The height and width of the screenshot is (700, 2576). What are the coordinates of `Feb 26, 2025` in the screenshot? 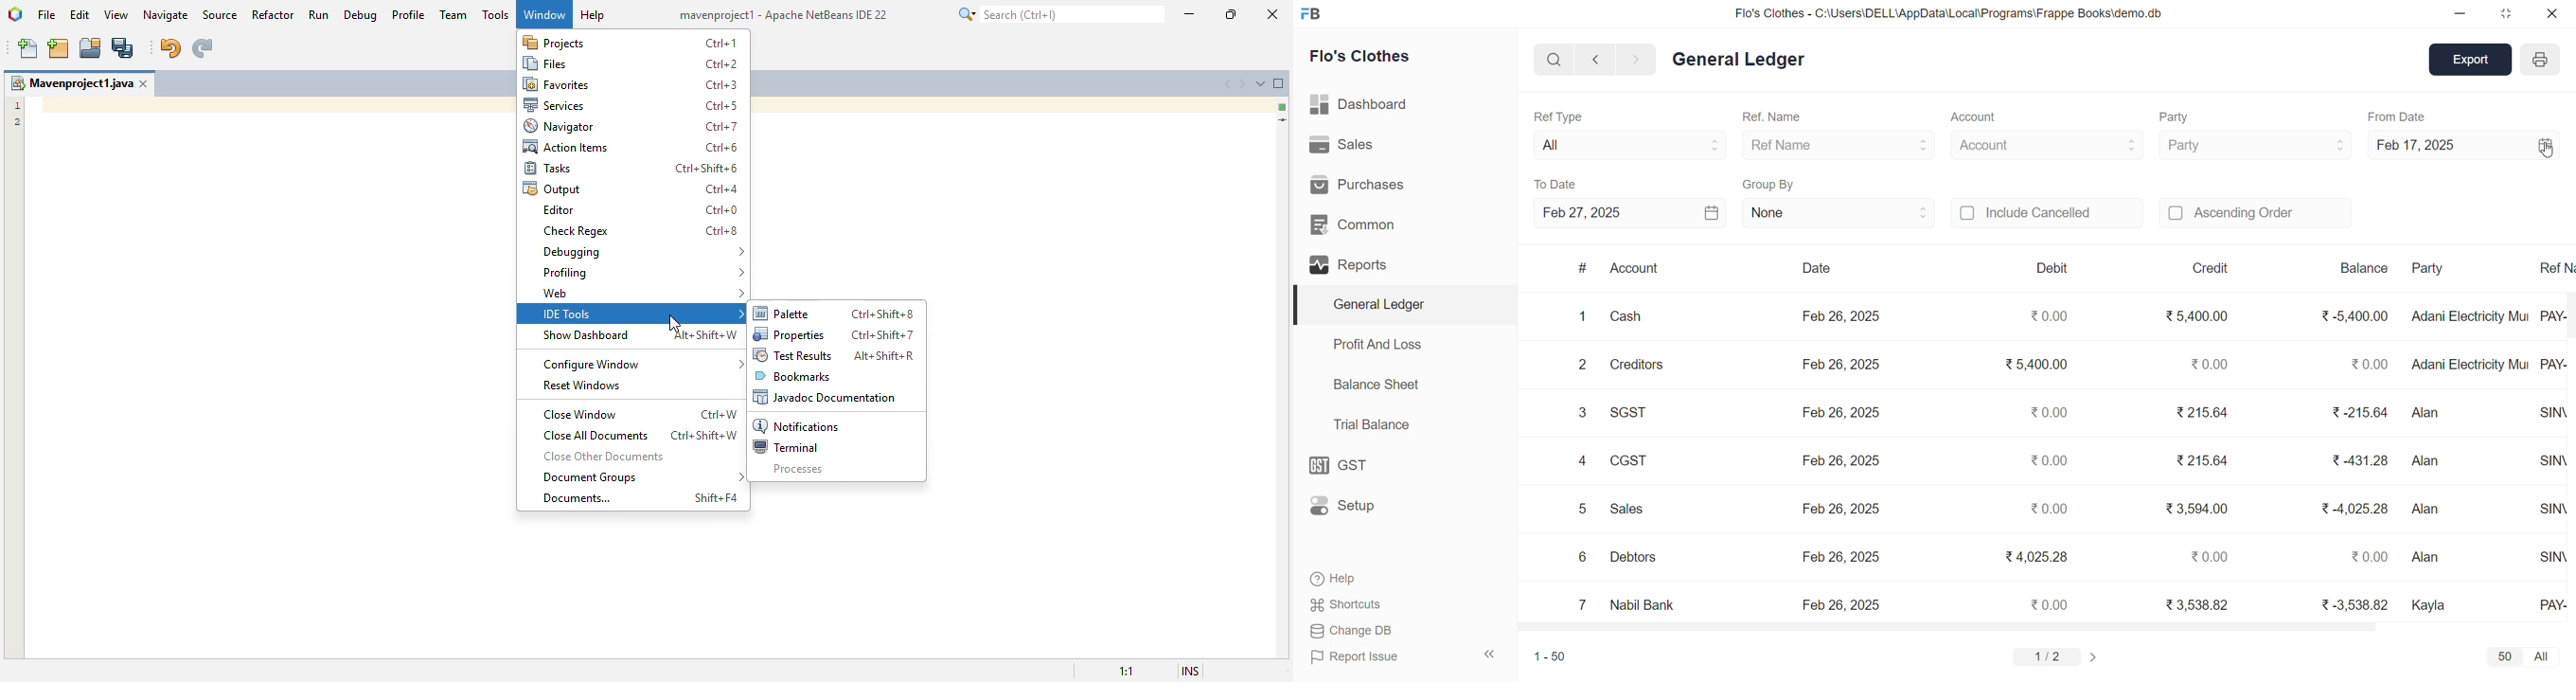 It's located at (1839, 556).